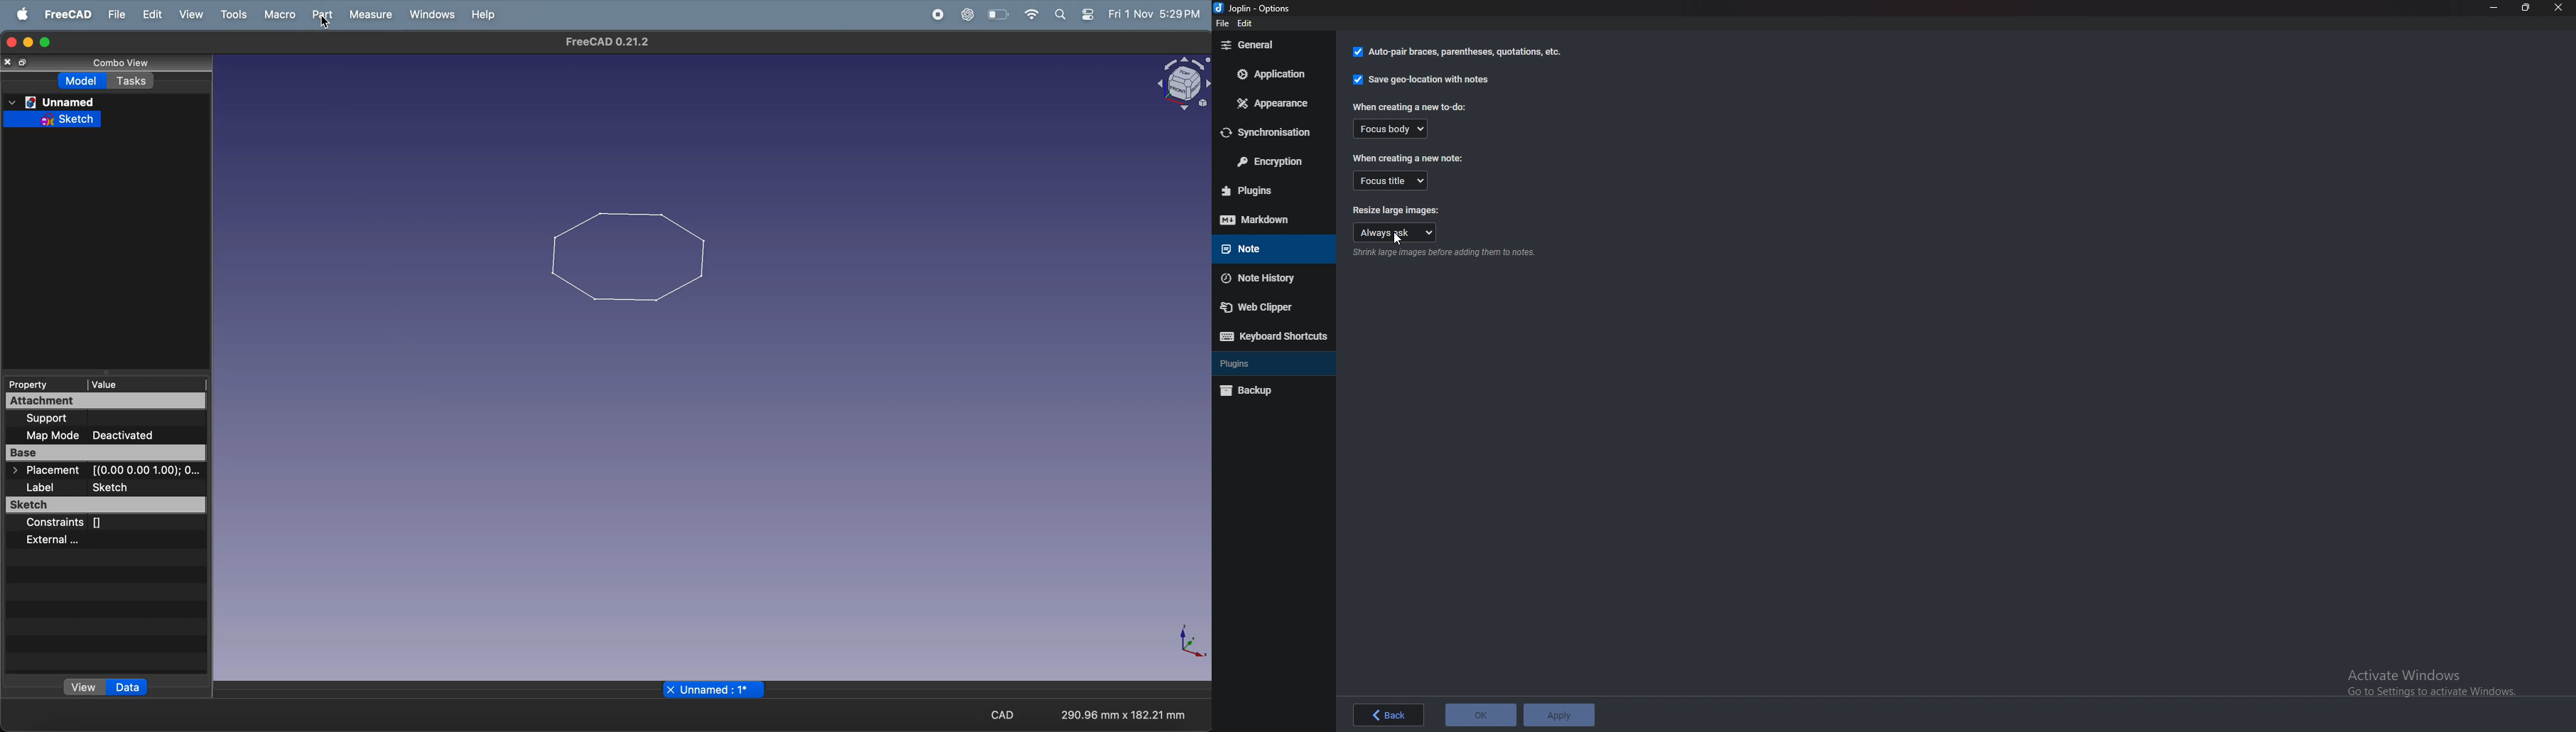 This screenshot has height=756, width=2576. I want to click on Focus title, so click(1391, 180).